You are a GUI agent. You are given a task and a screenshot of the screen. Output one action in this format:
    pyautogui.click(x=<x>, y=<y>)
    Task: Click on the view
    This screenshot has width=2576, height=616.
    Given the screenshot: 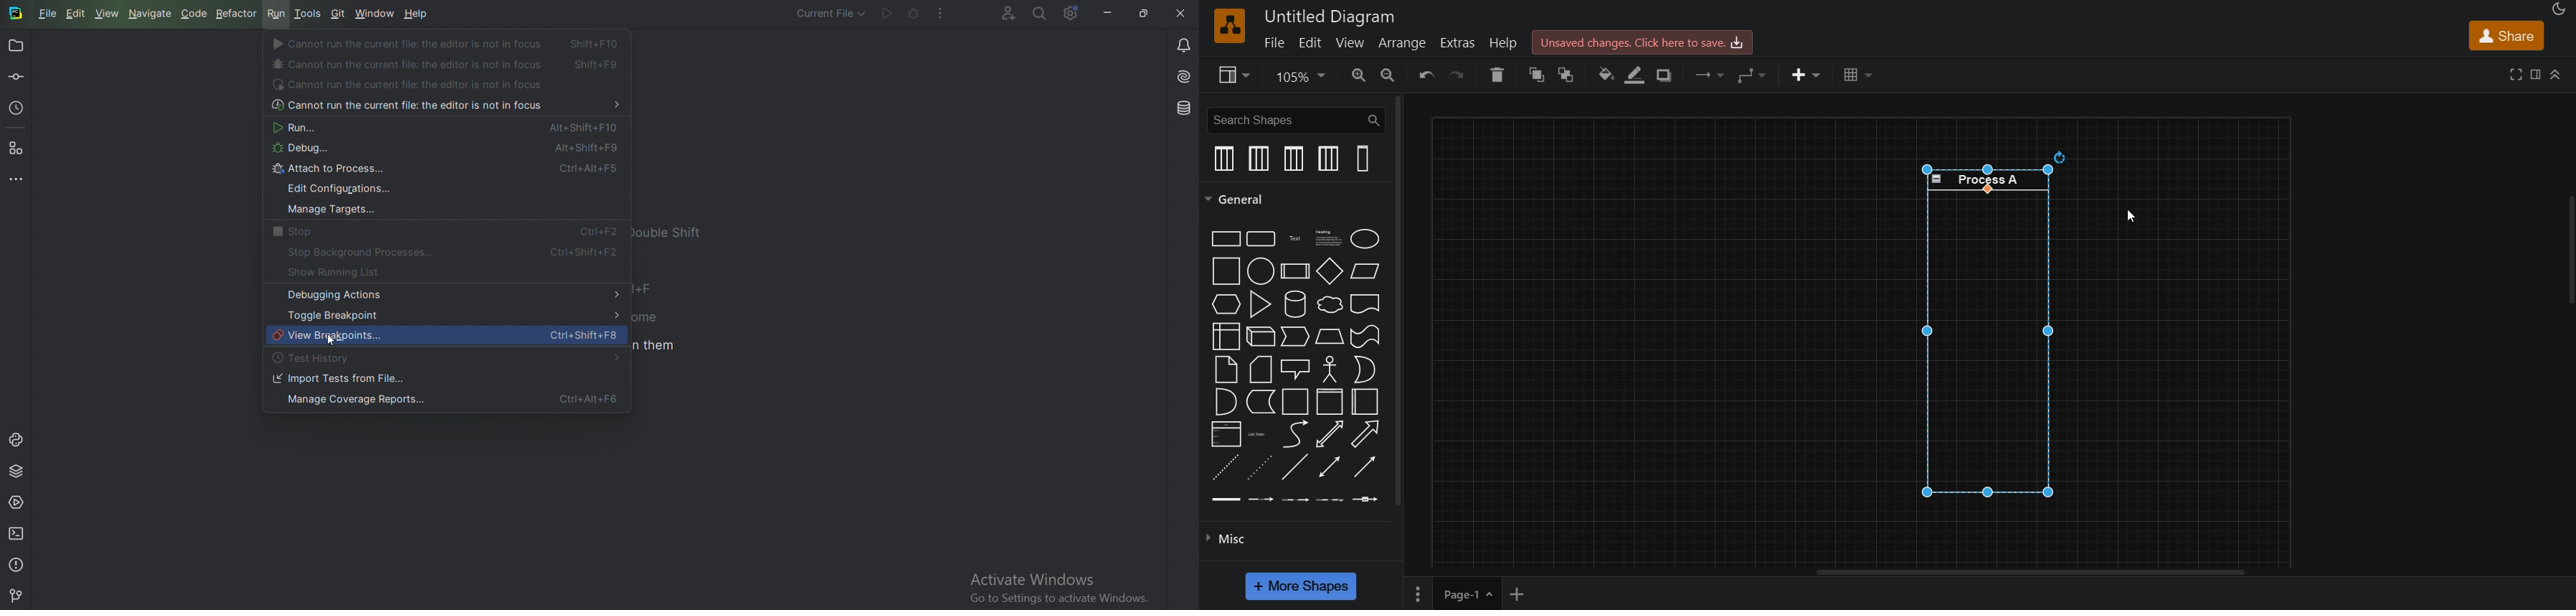 What is the action you would take?
    pyautogui.click(x=1235, y=76)
    